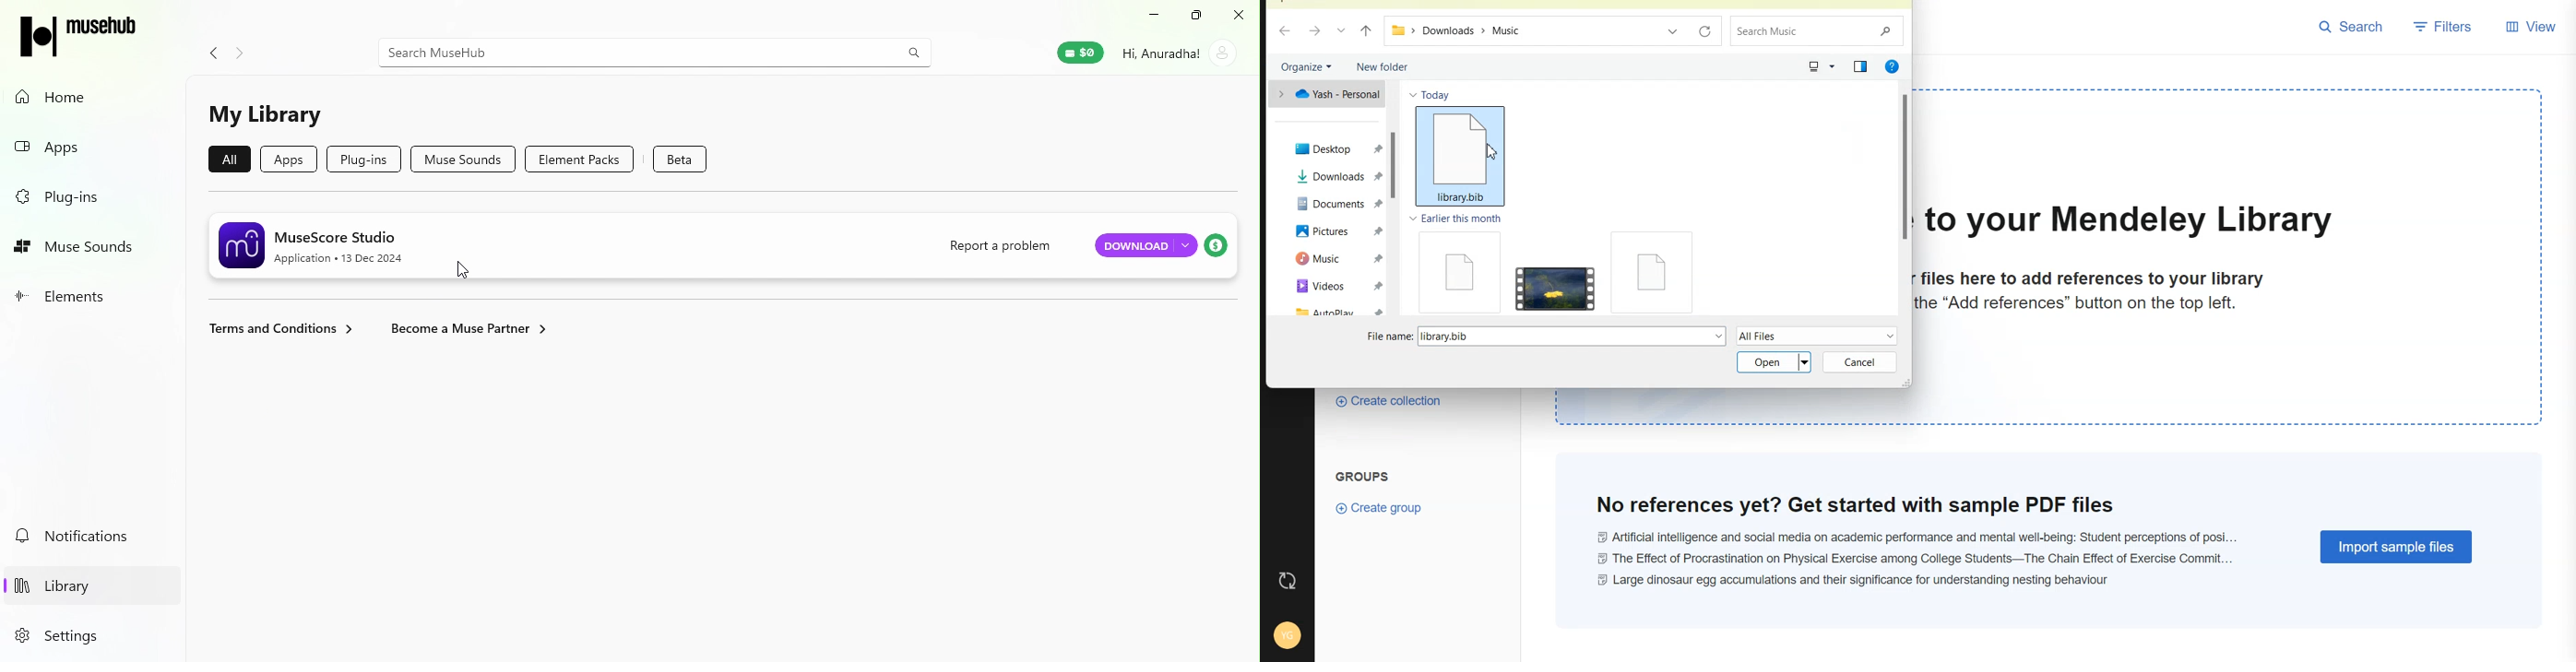 The height and width of the screenshot is (672, 2576). Describe the element at coordinates (1492, 150) in the screenshot. I see `Cursor` at that location.